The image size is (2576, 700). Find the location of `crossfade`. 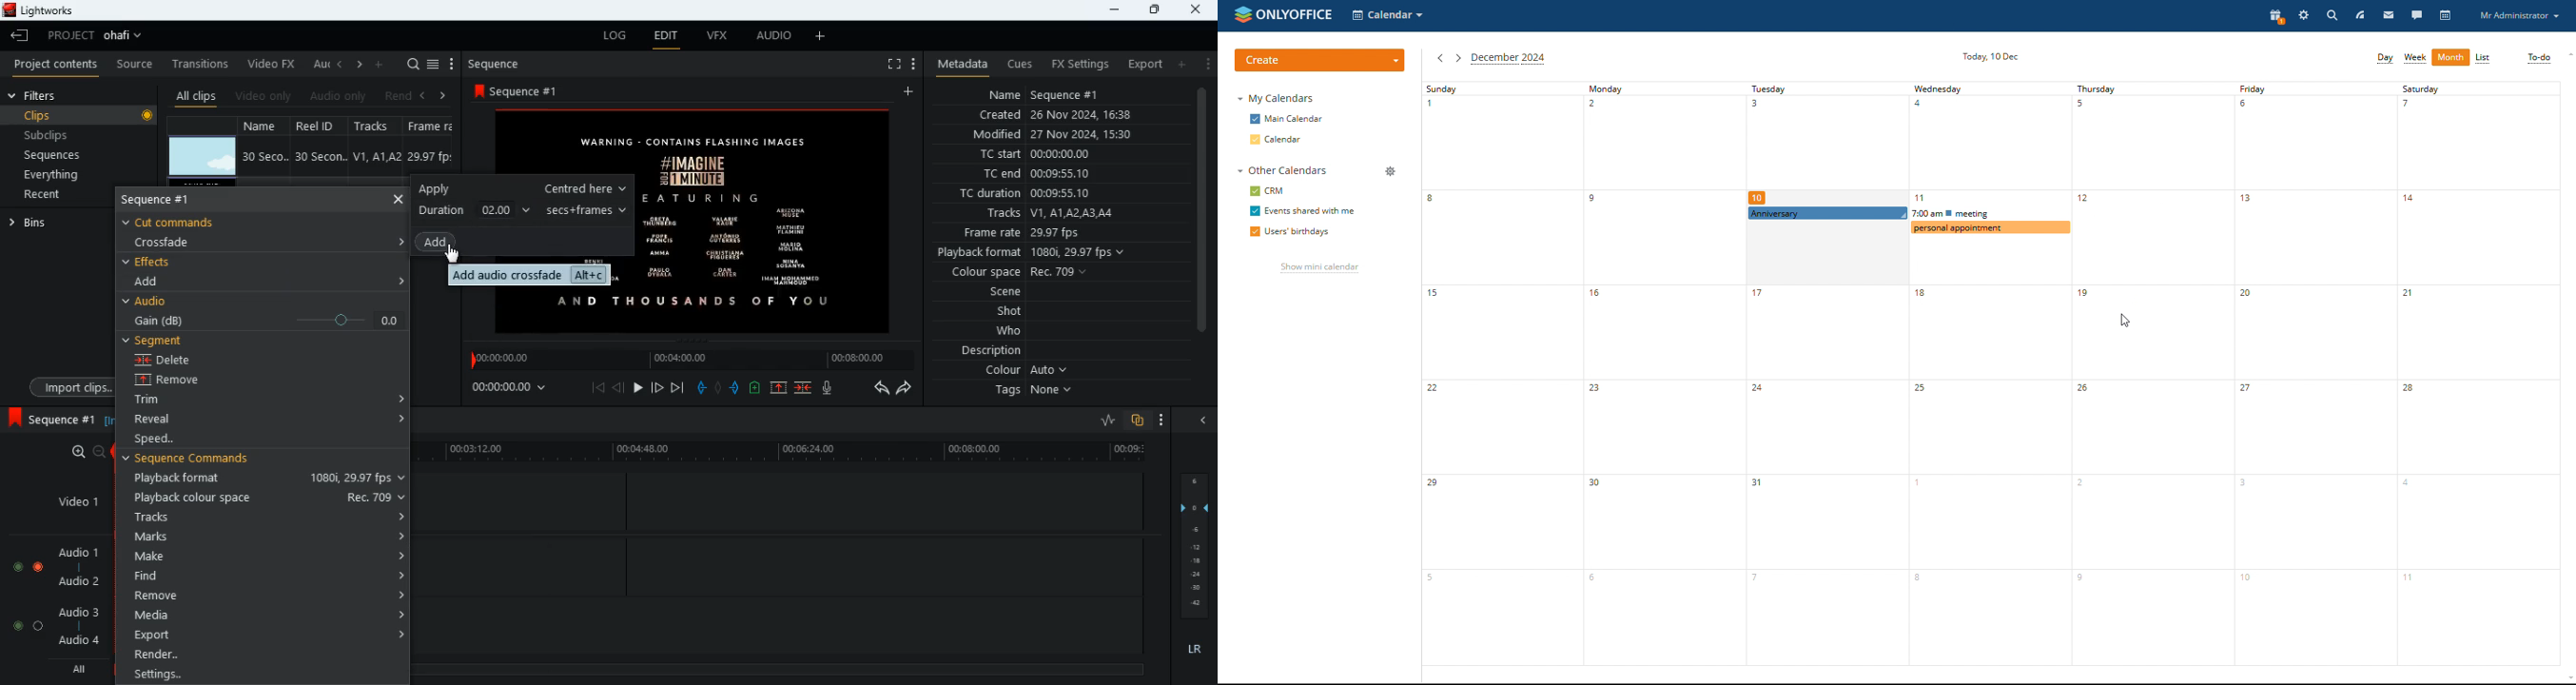

crossfade is located at coordinates (173, 242).